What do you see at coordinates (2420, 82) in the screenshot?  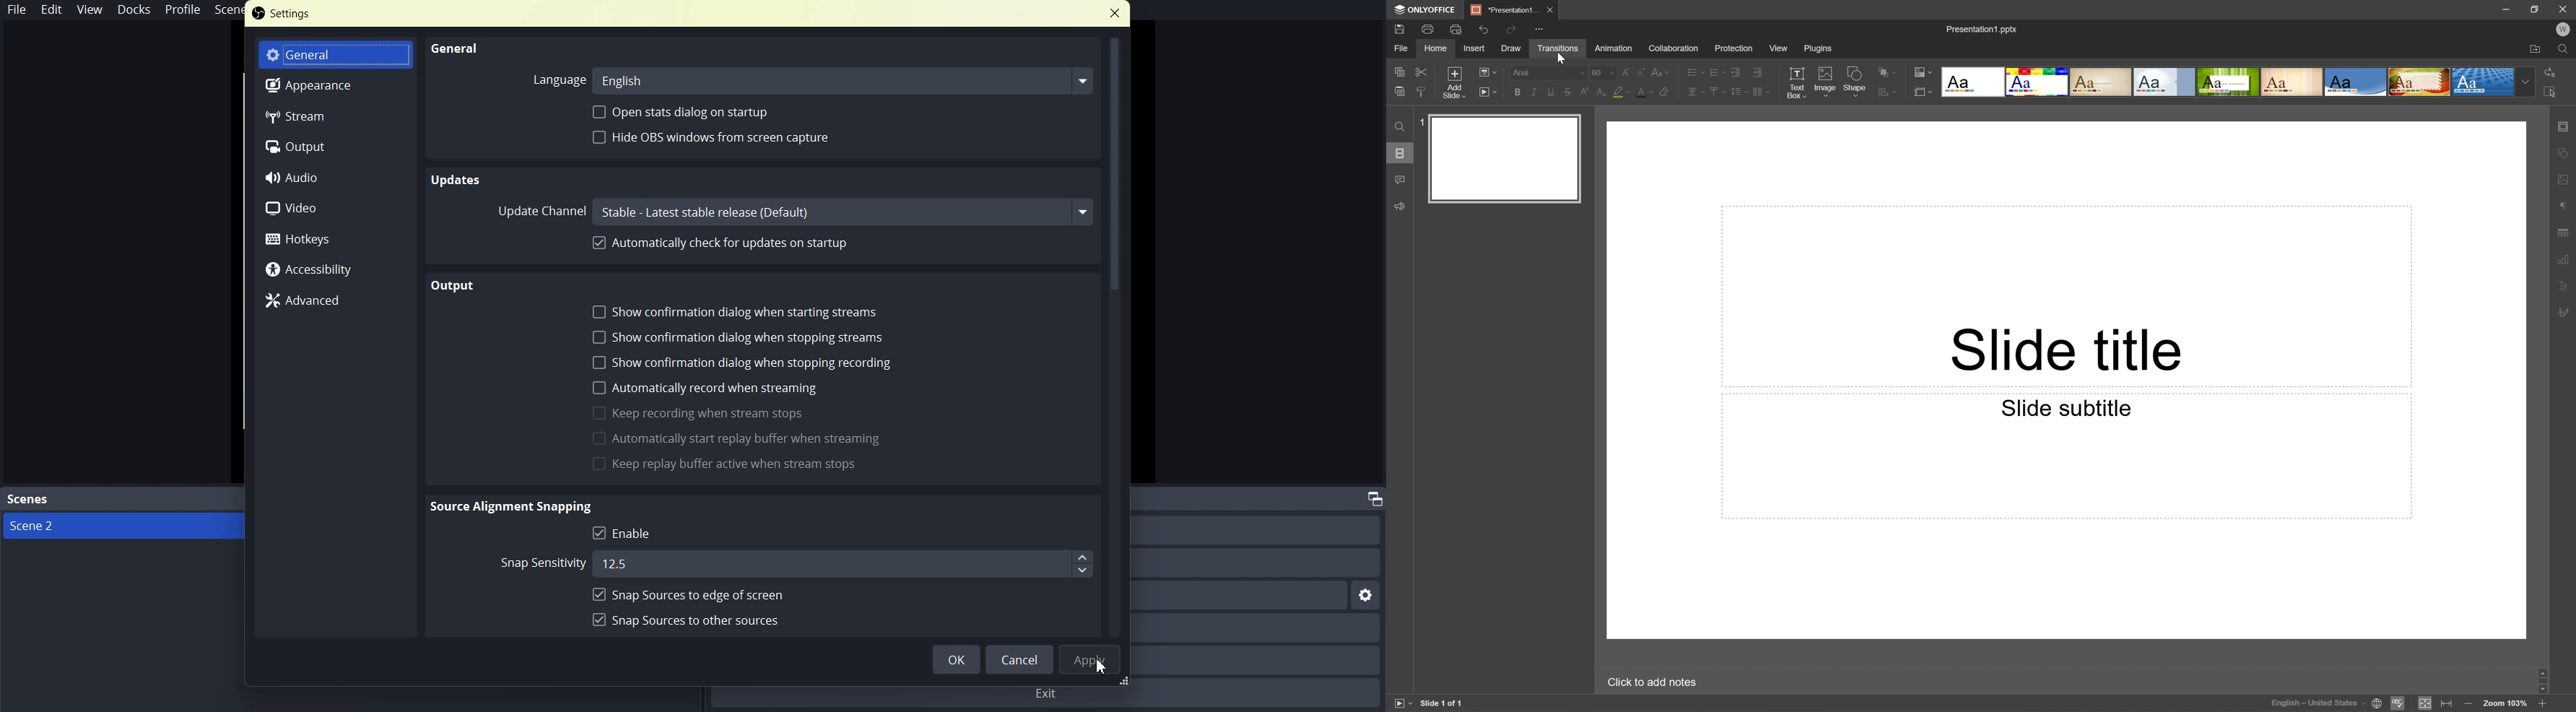 I see `Jungle` at bounding box center [2420, 82].